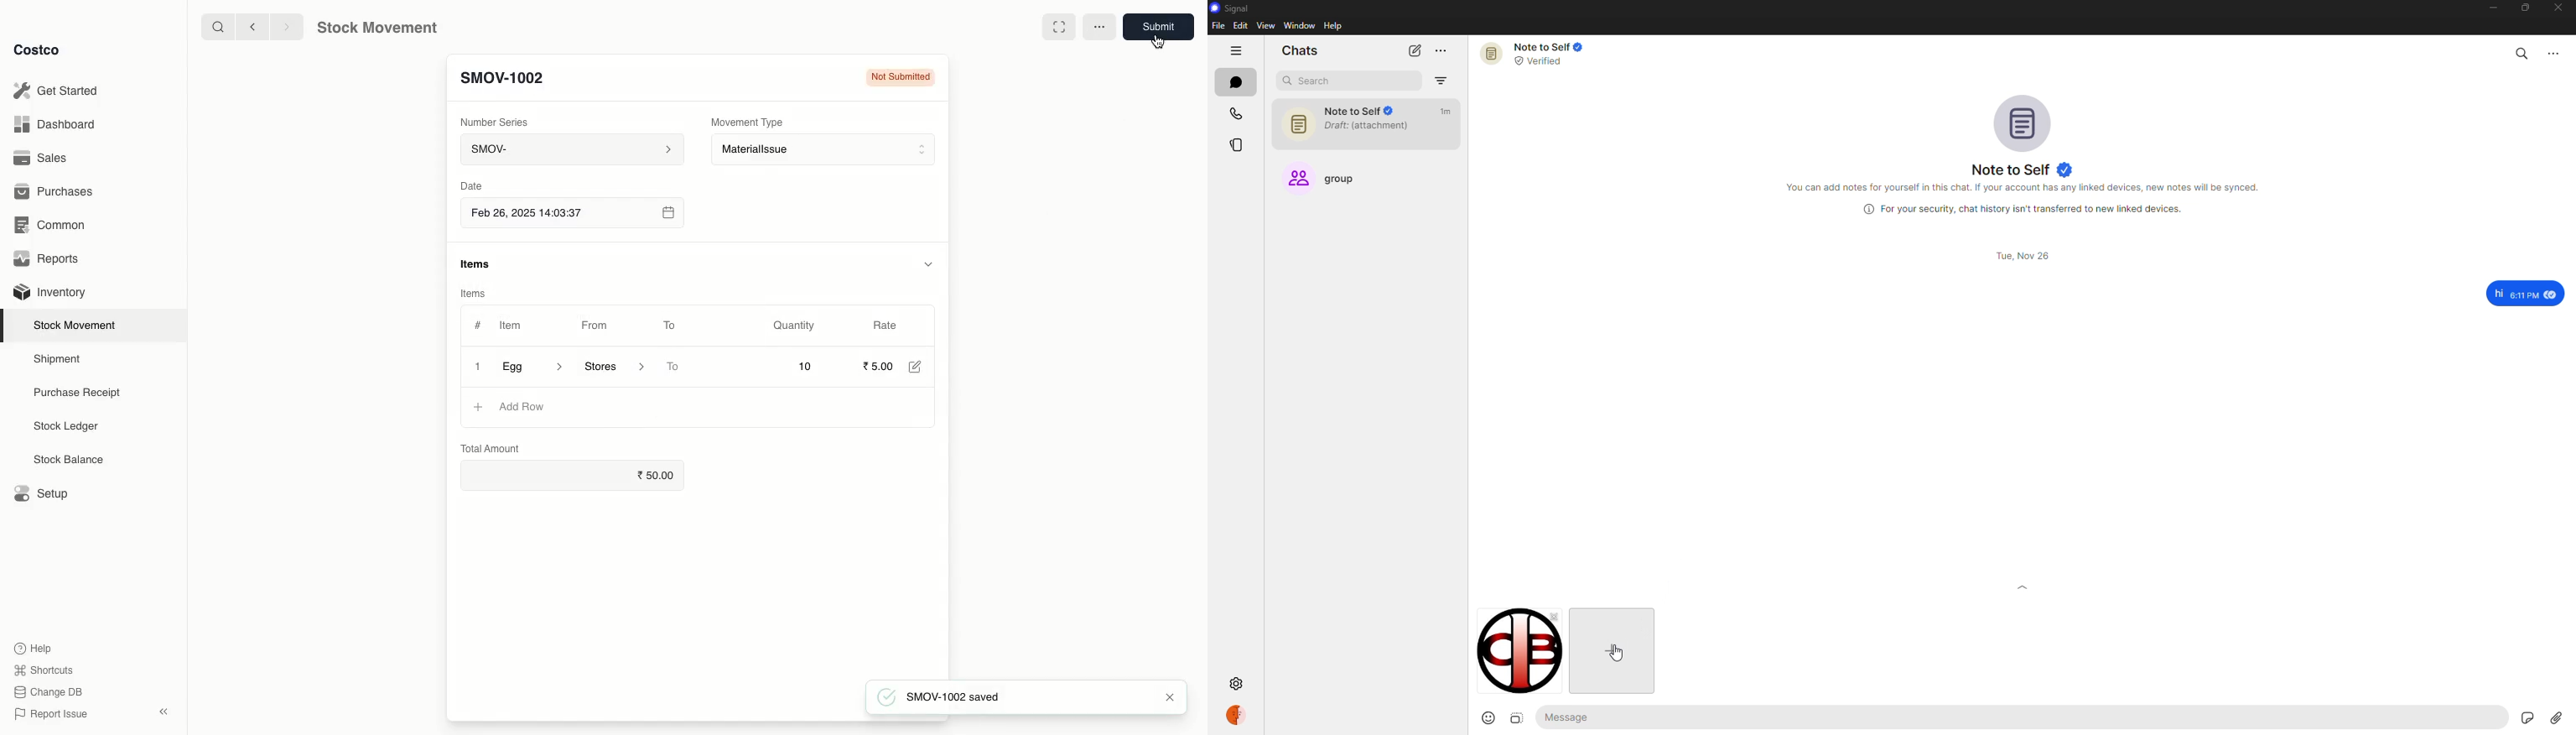 The width and height of the screenshot is (2576, 756). Describe the element at coordinates (612, 365) in the screenshot. I see `‘Stores` at that location.